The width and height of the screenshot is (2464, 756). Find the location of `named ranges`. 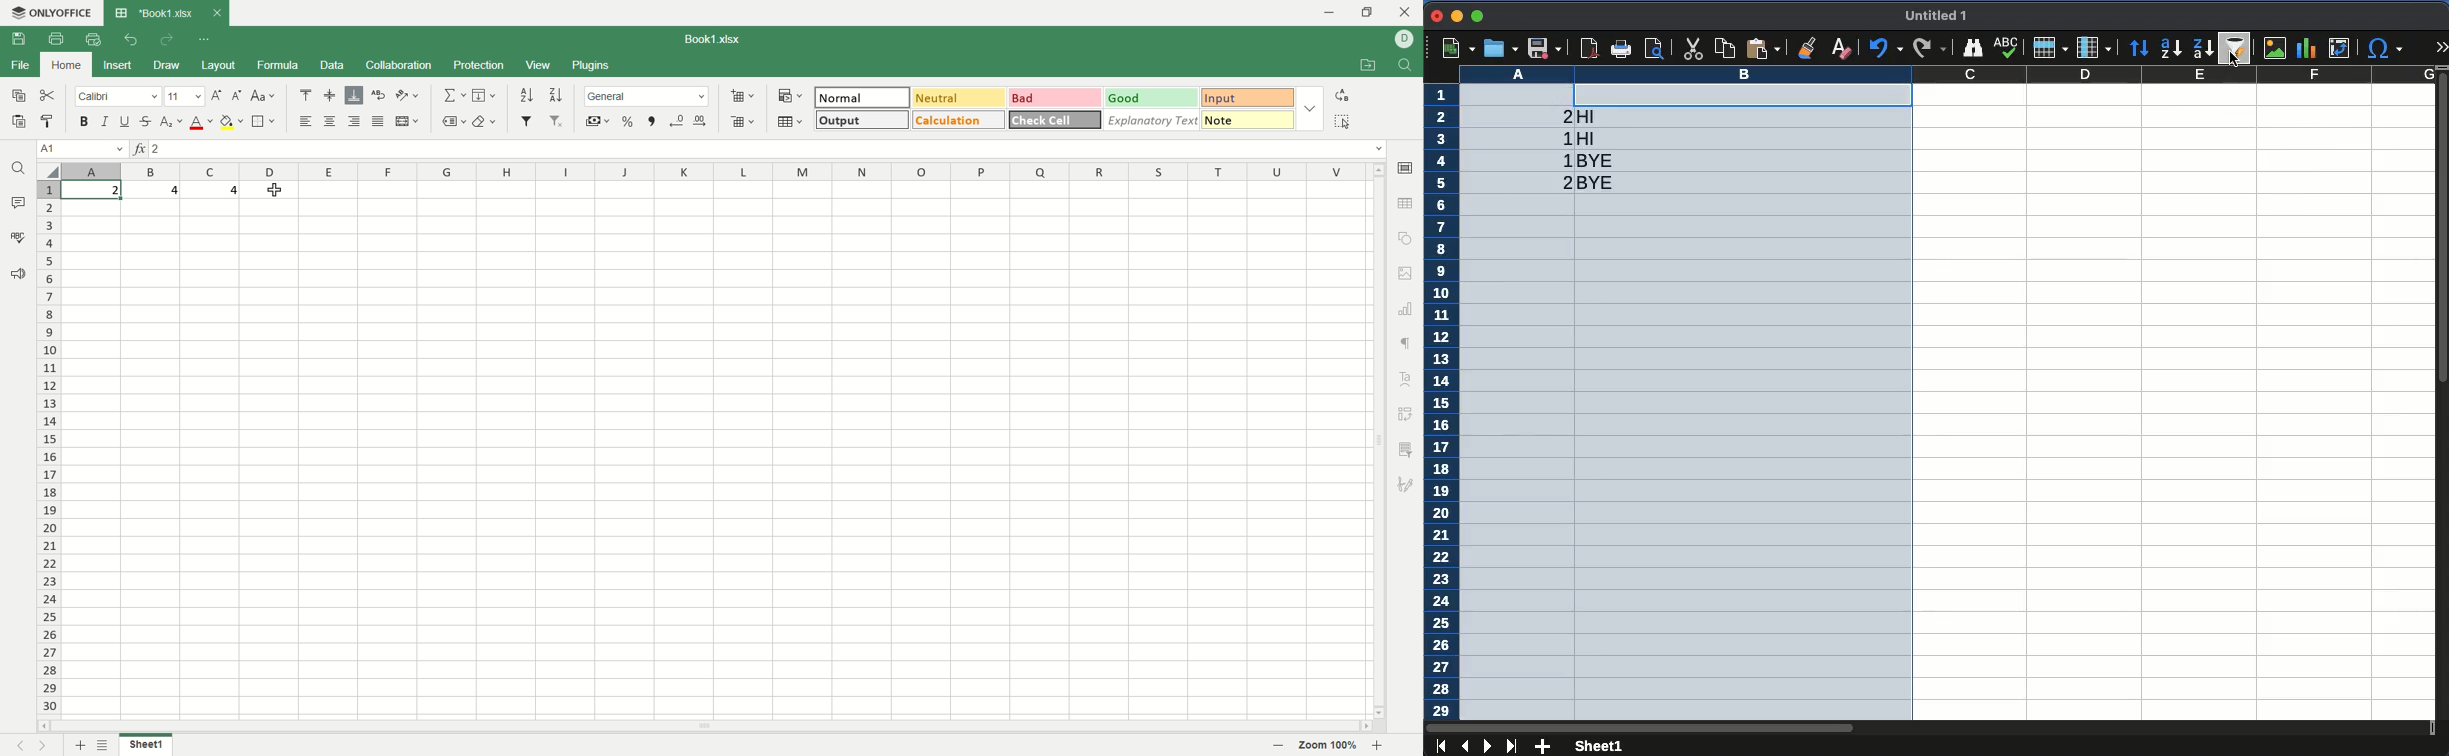

named ranges is located at coordinates (451, 121).